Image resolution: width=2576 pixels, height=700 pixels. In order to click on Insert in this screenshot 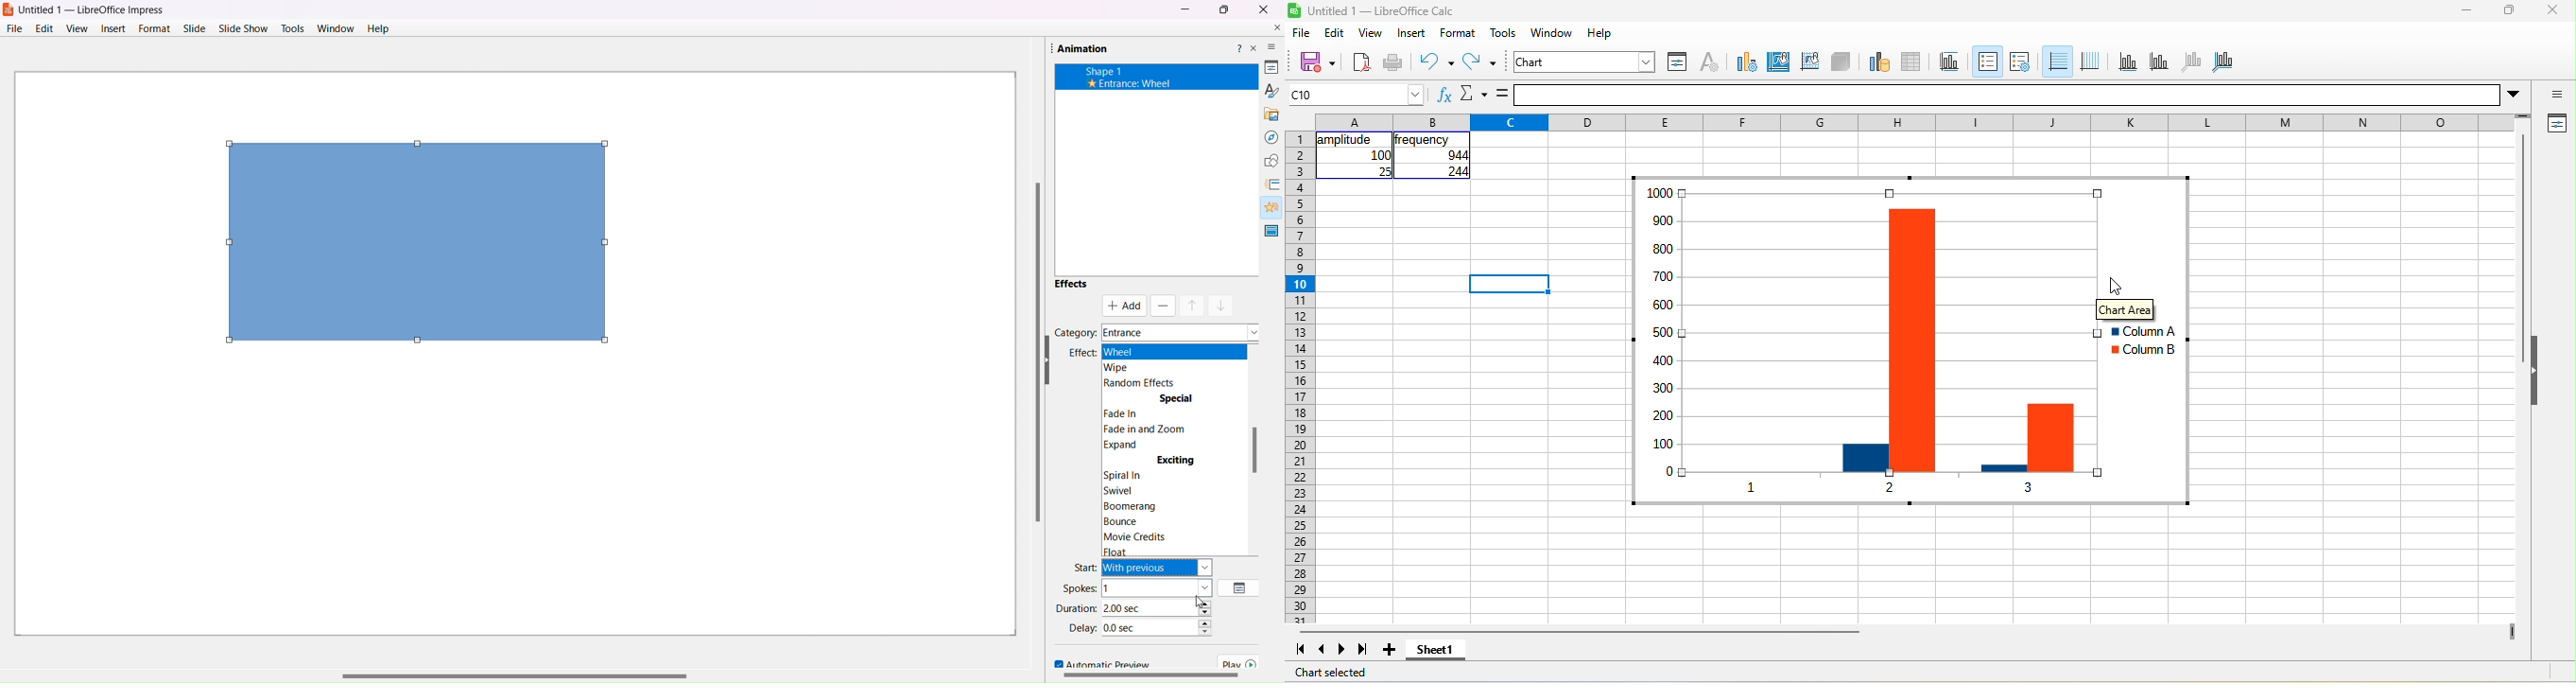, I will do `click(112, 28)`.